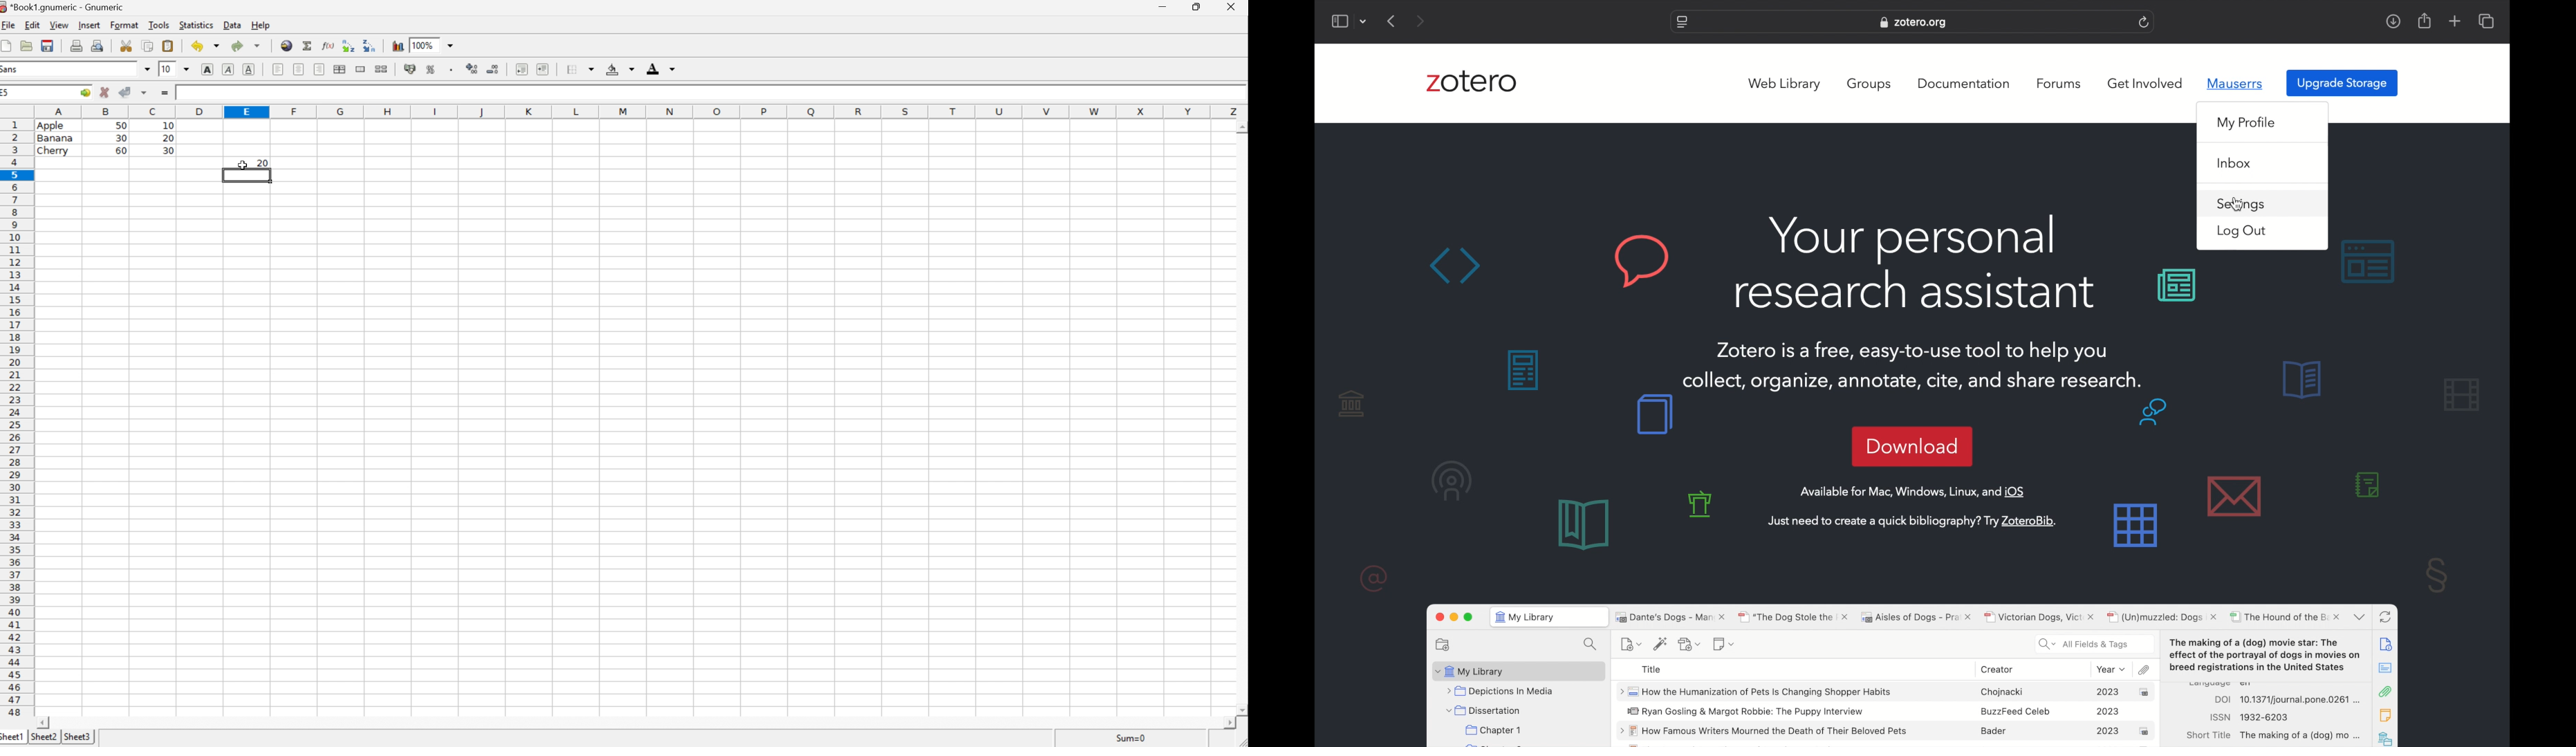 Image resolution: width=2576 pixels, height=756 pixels. I want to click on backgorund graphics, so click(2407, 531).